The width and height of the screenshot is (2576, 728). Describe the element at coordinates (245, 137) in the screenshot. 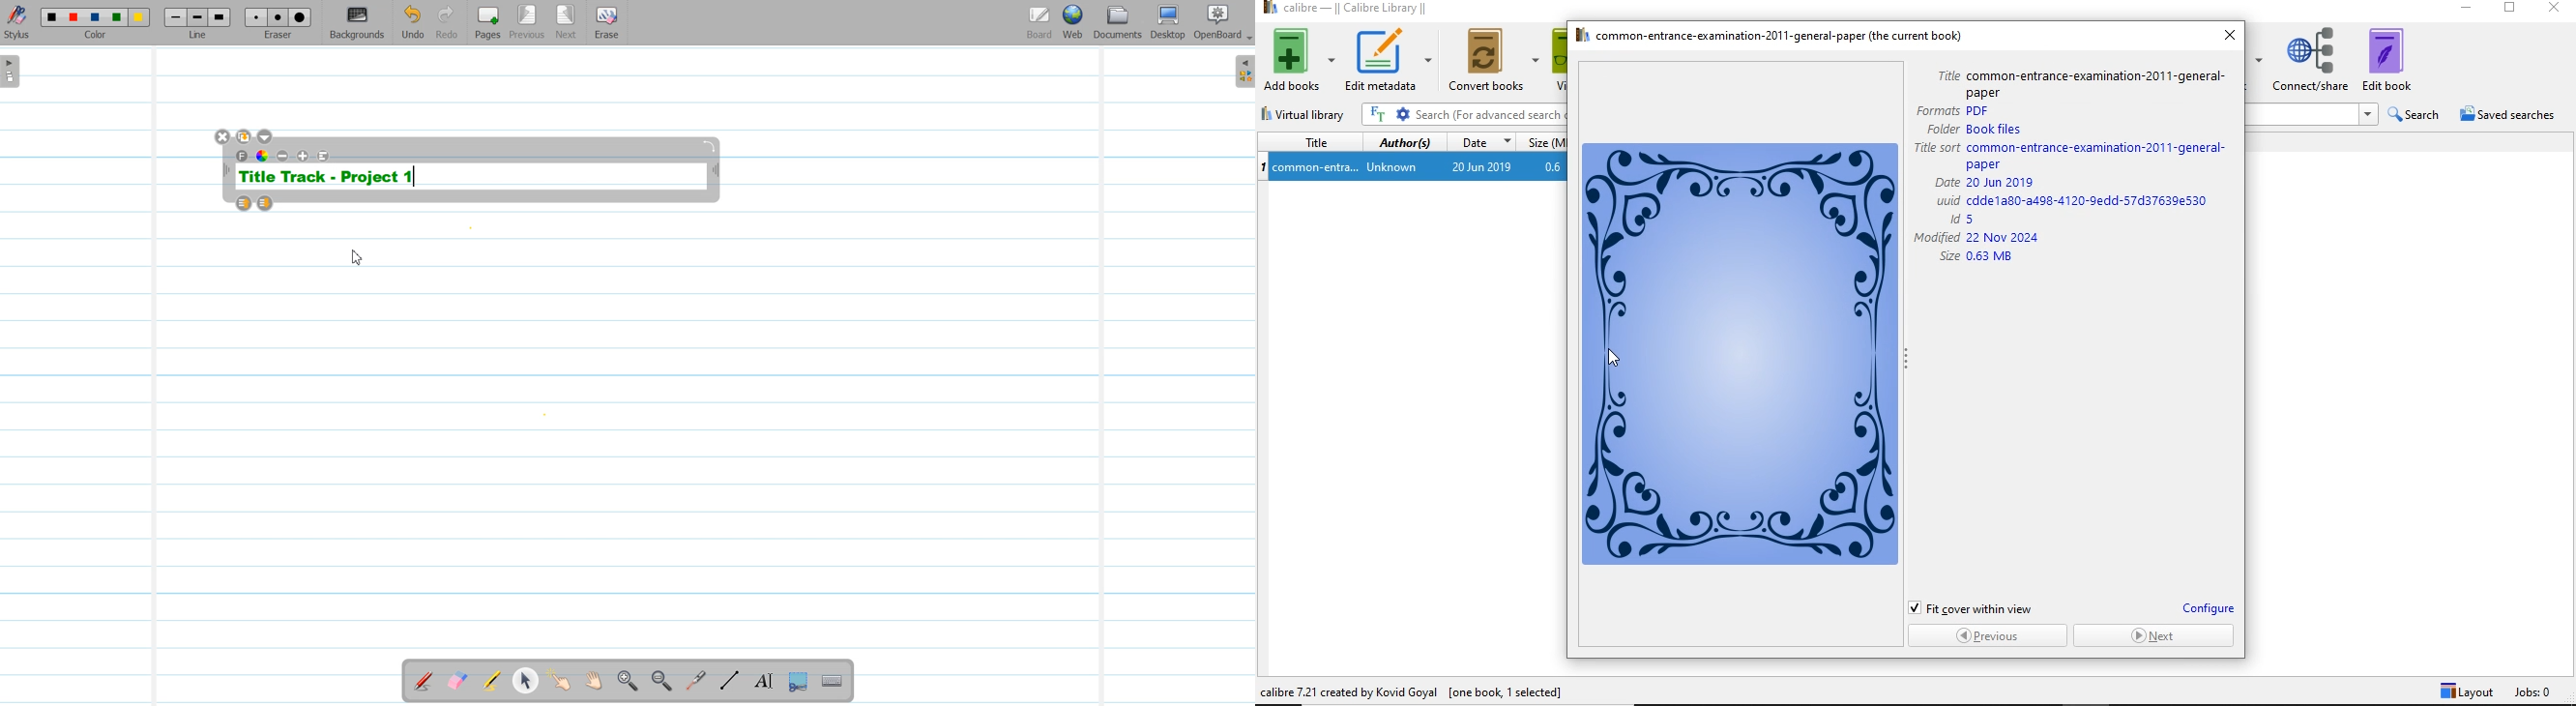

I see `Duplicate text ` at that location.